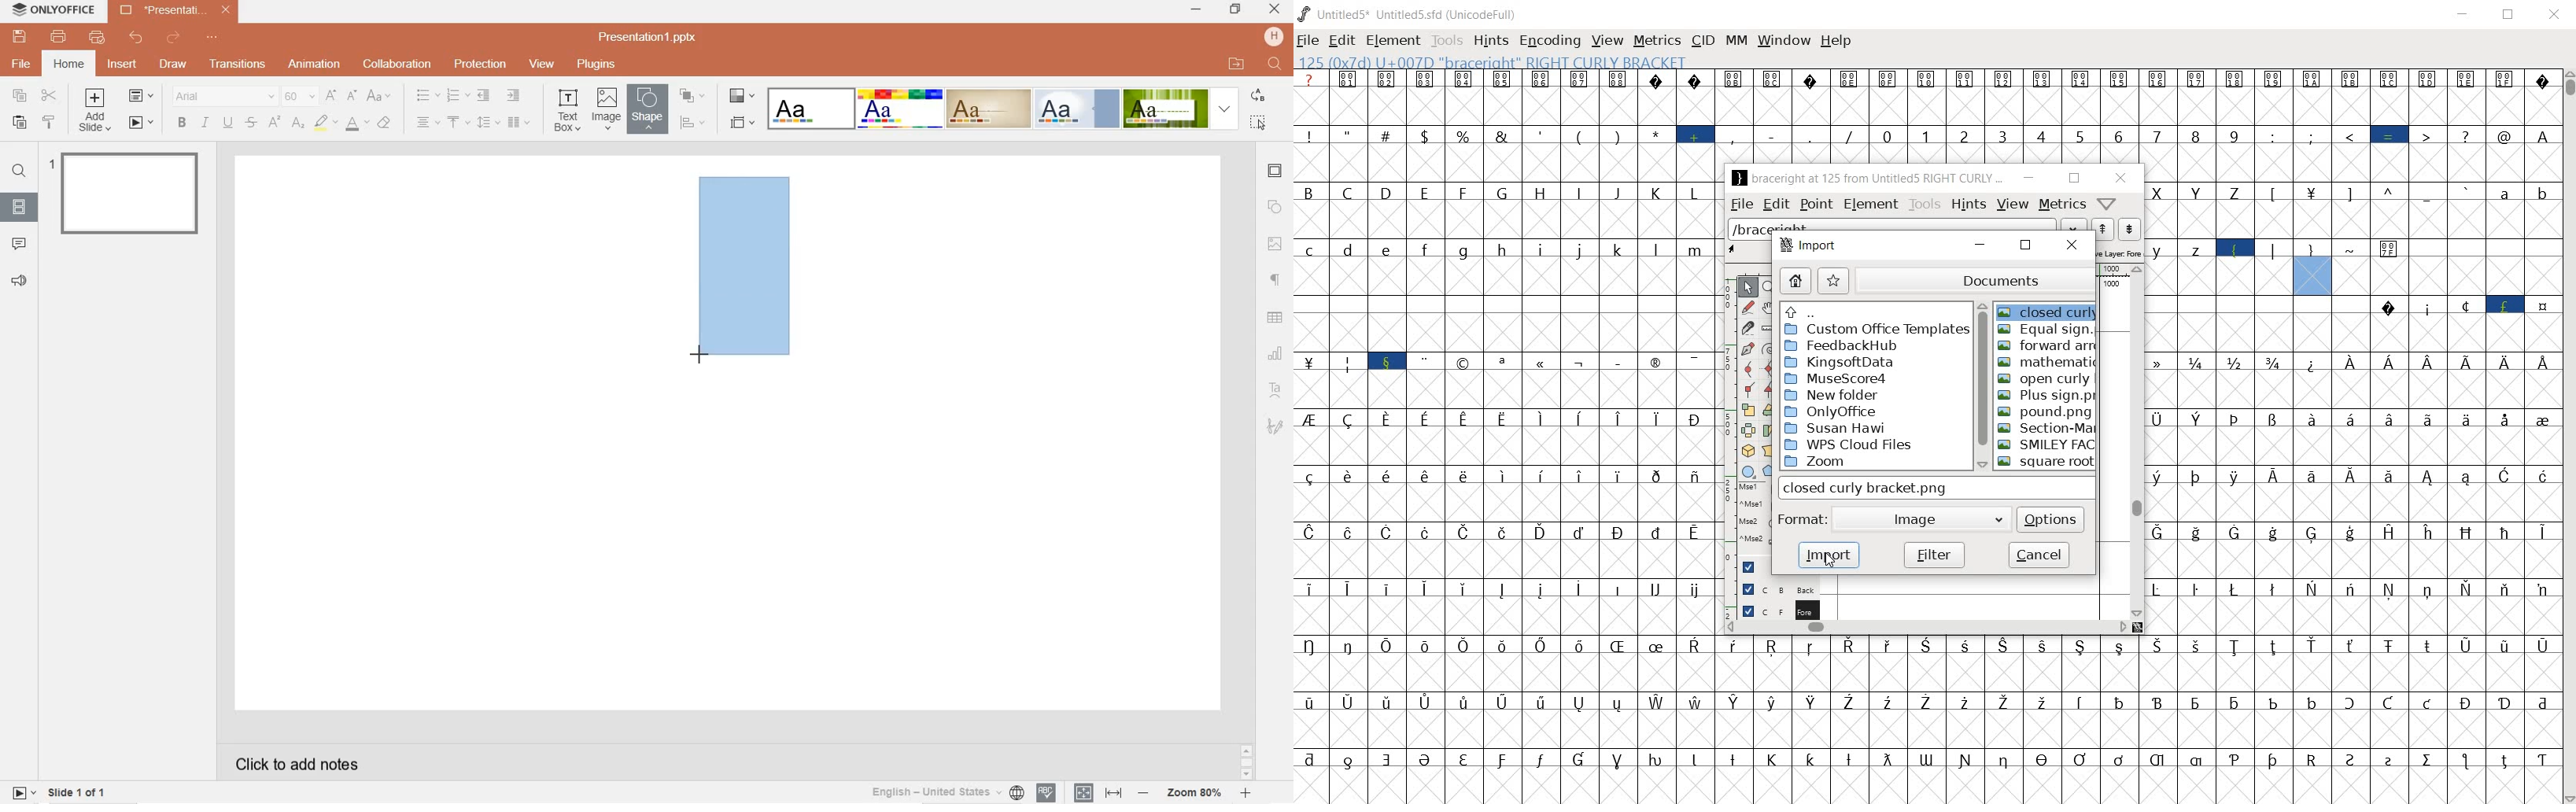  What do you see at coordinates (2139, 116) in the screenshot?
I see `glyph characters` at bounding box center [2139, 116].